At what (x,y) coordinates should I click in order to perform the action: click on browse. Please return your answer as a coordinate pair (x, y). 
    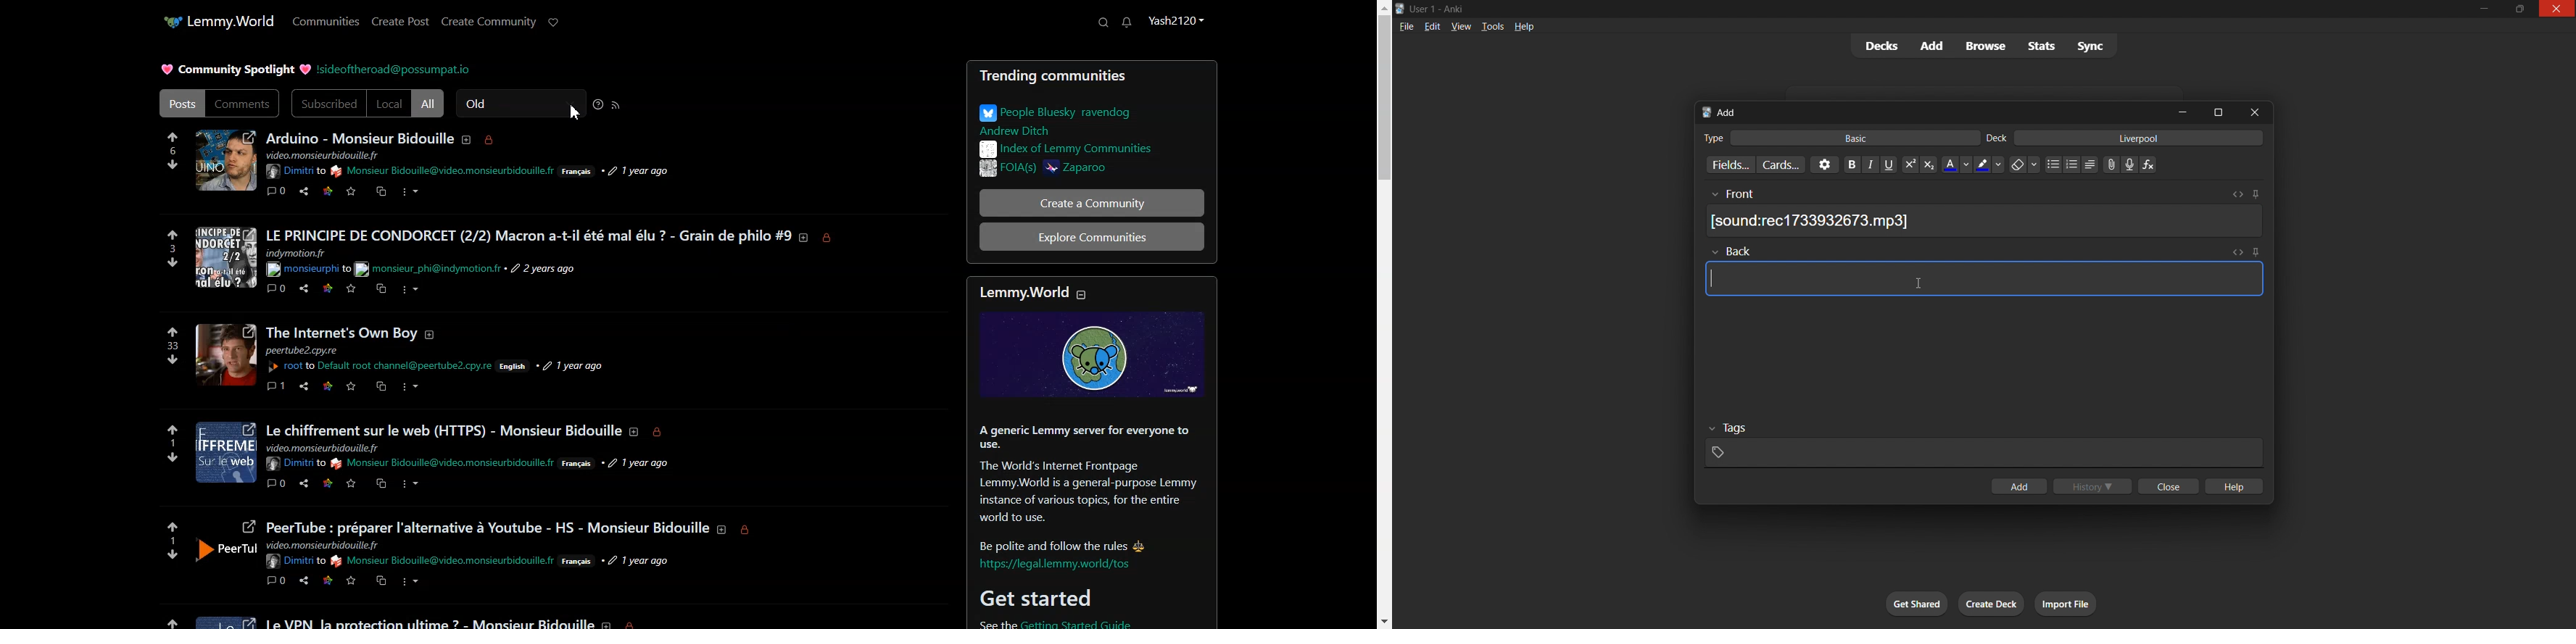
    Looking at the image, I should click on (1989, 45).